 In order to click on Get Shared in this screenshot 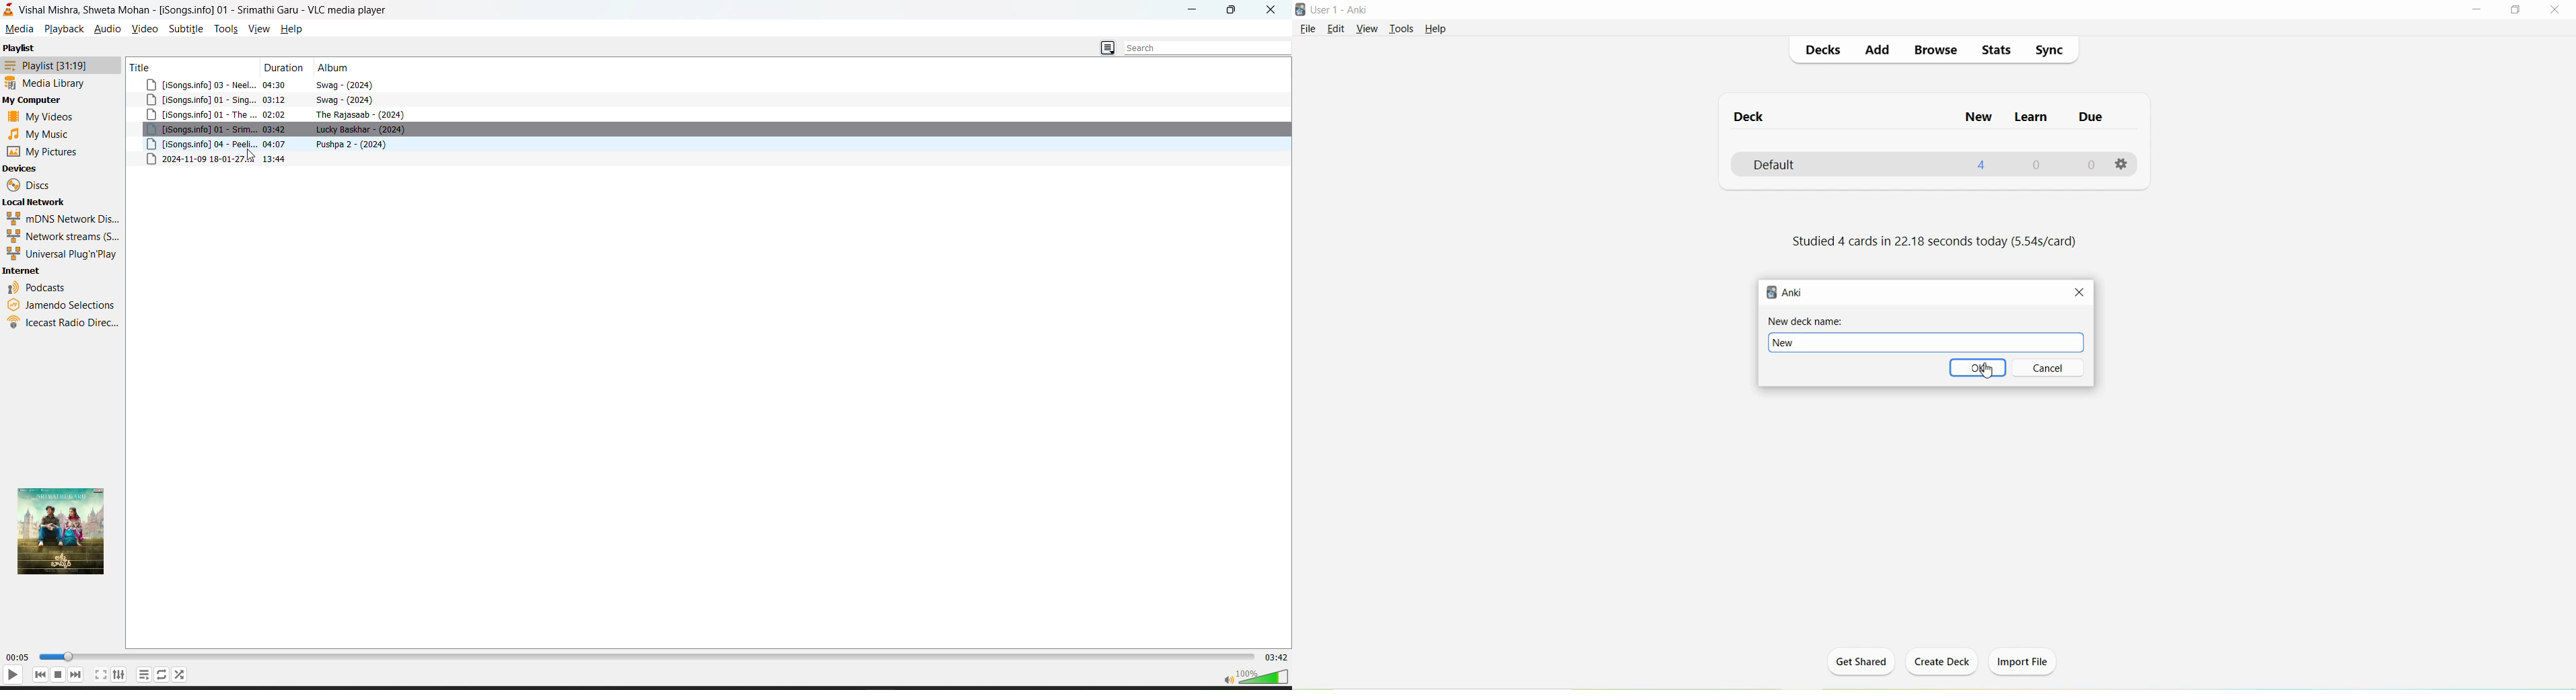, I will do `click(1859, 665)`.